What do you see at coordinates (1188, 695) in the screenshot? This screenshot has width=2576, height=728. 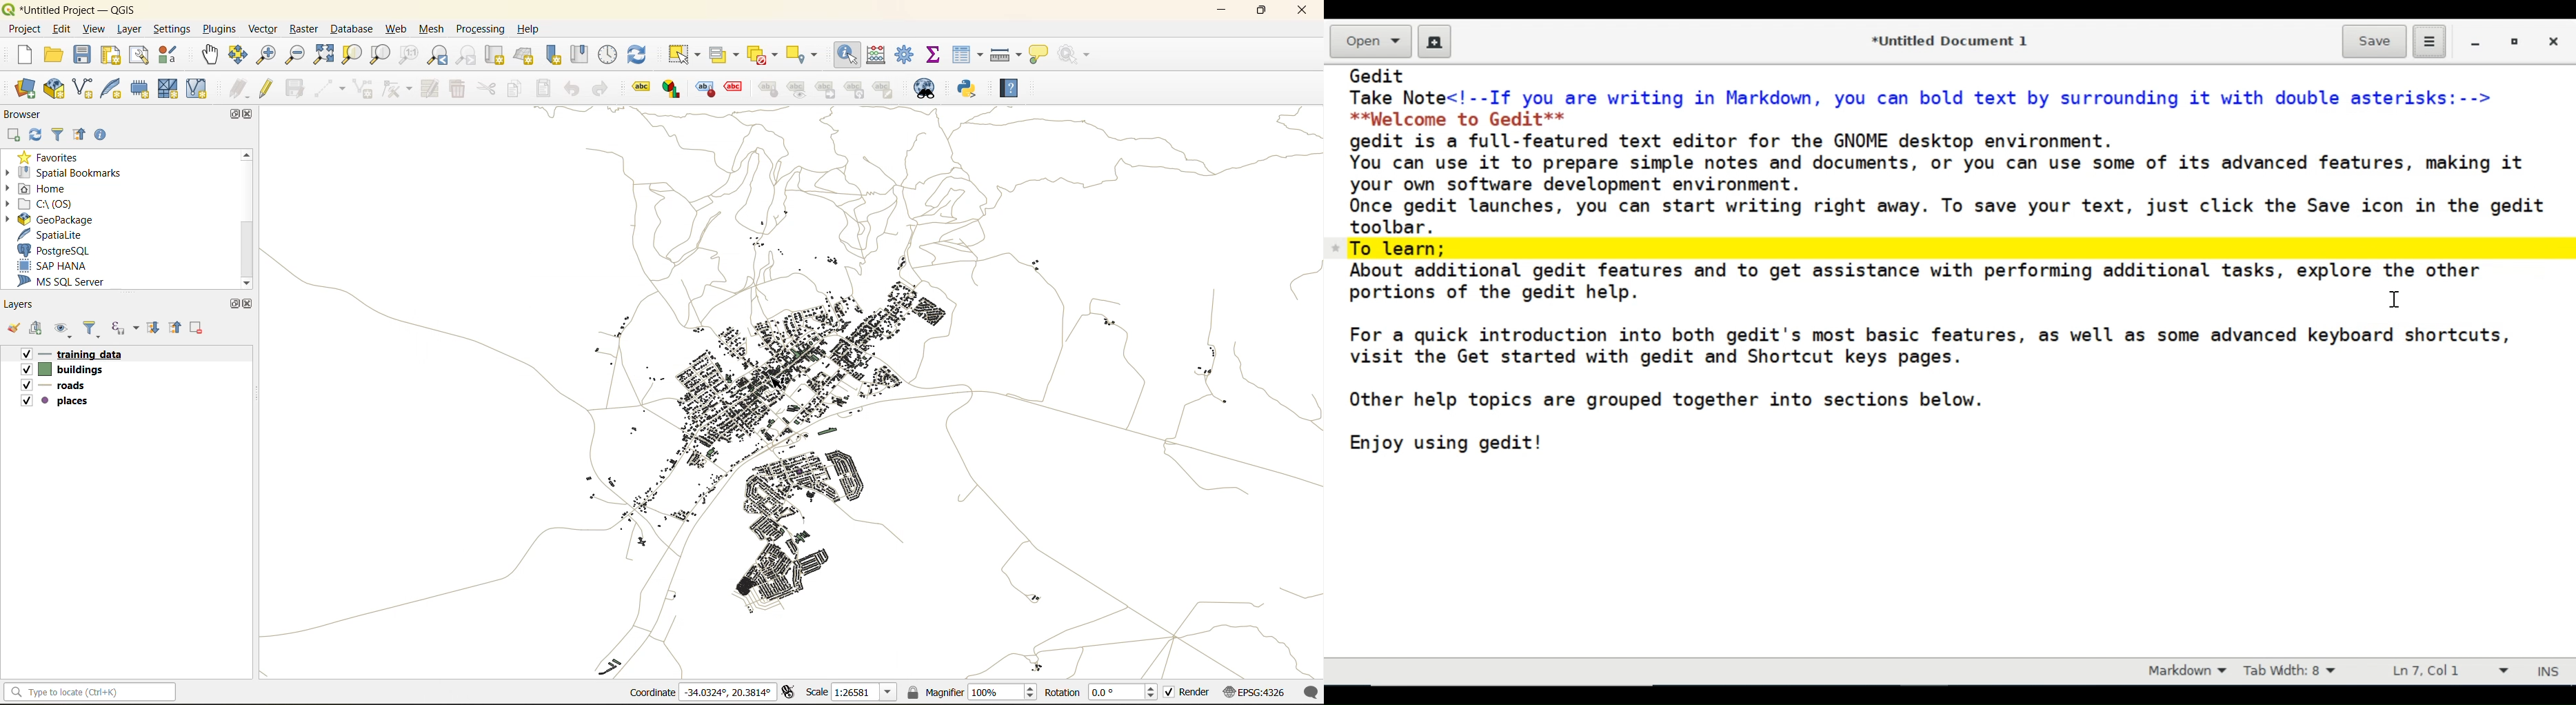 I see `render` at bounding box center [1188, 695].